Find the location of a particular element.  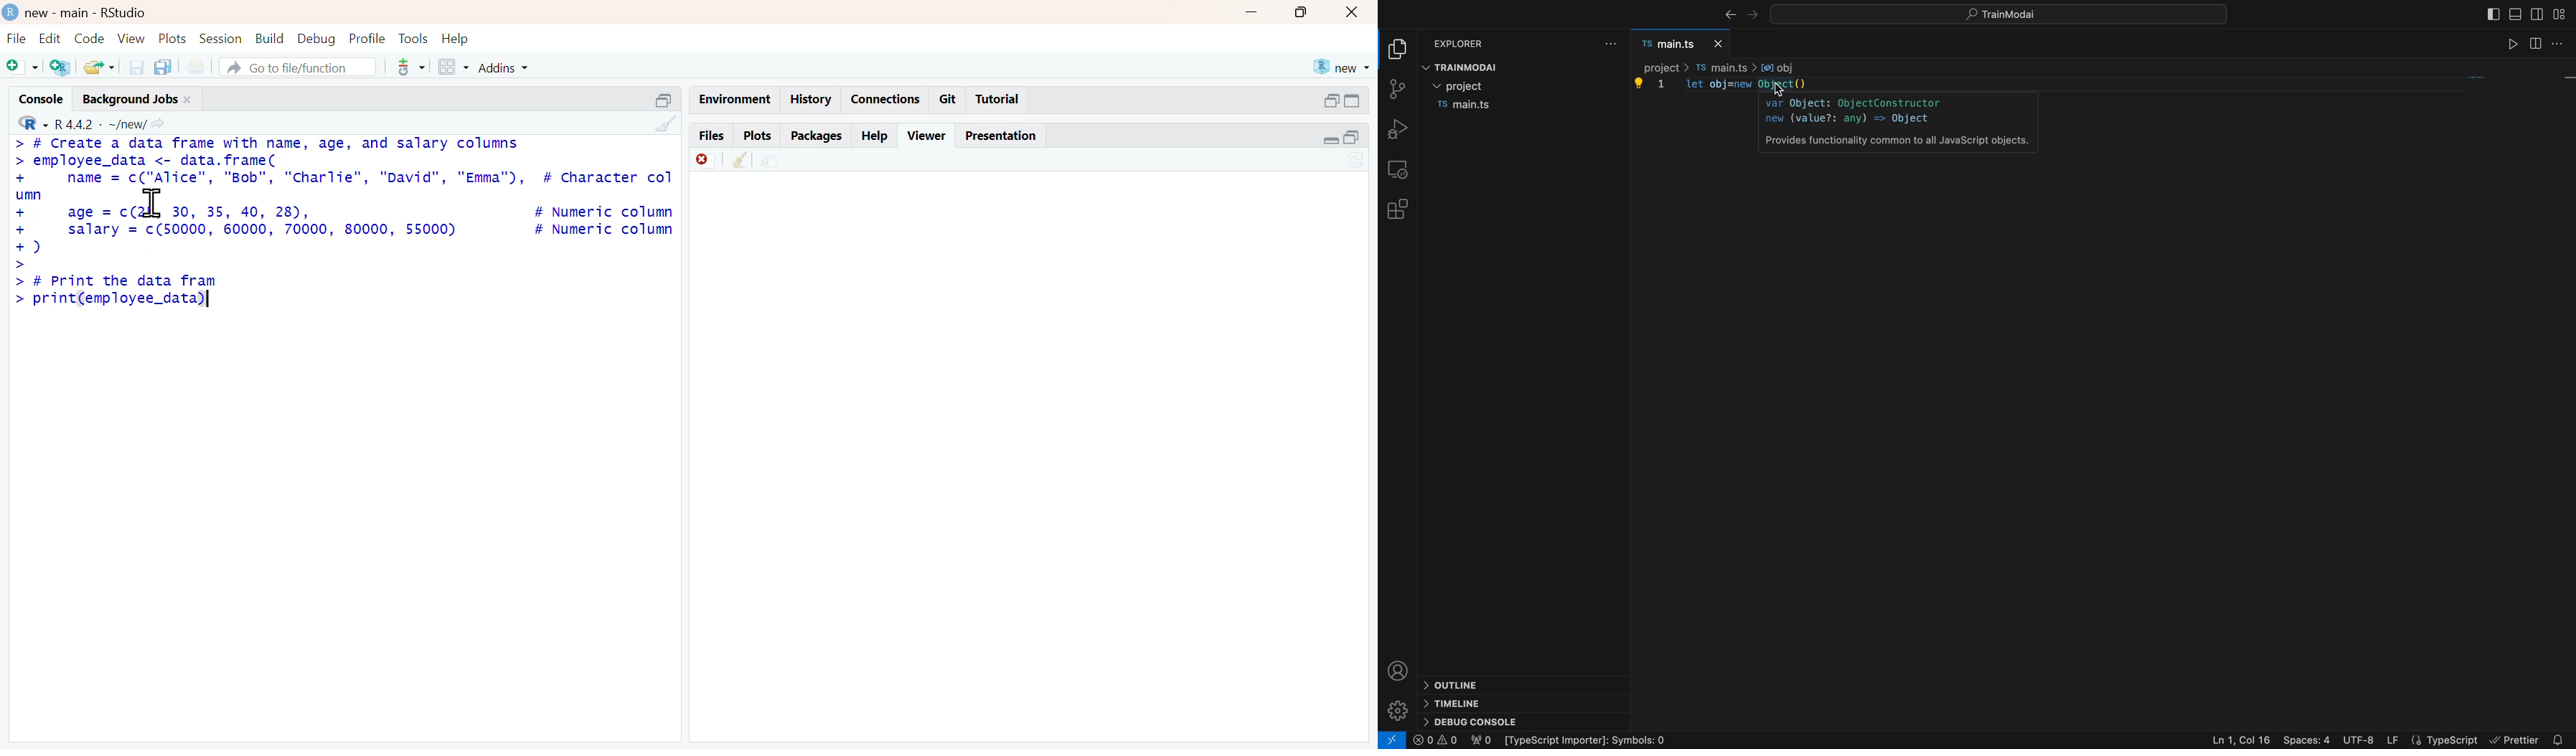

Project is located at coordinates (1463, 86).